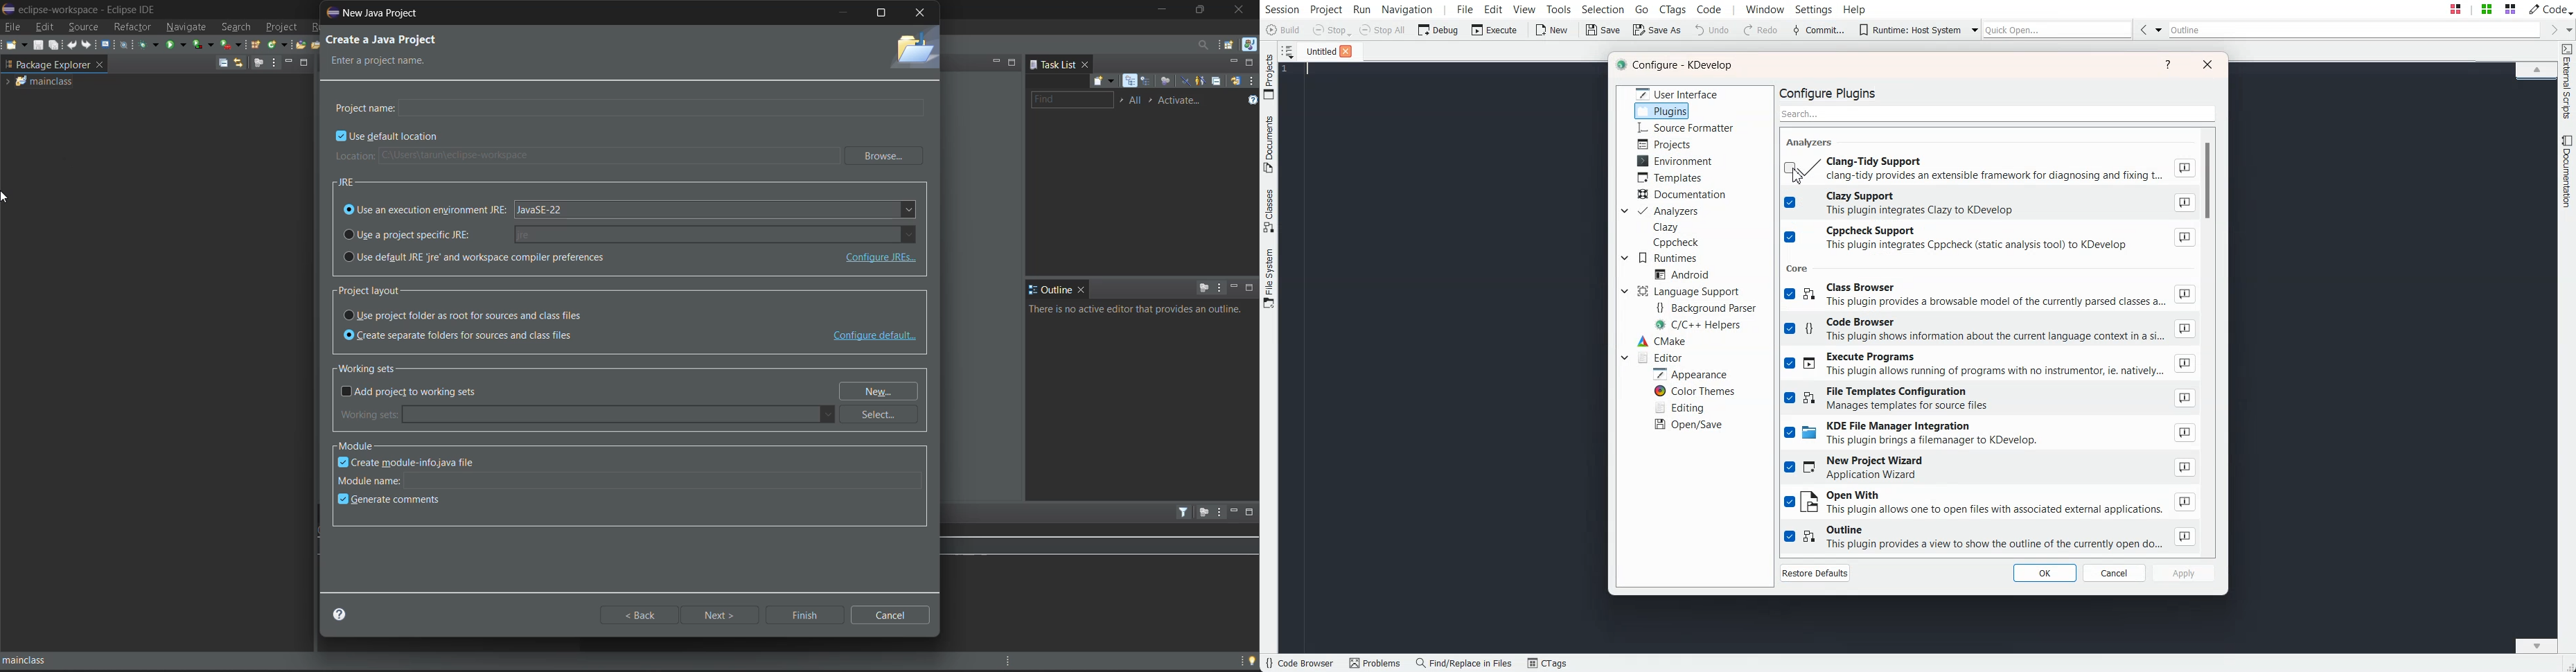 The image size is (2576, 672). Describe the element at coordinates (1235, 83) in the screenshot. I see `synchronize changed` at that location.